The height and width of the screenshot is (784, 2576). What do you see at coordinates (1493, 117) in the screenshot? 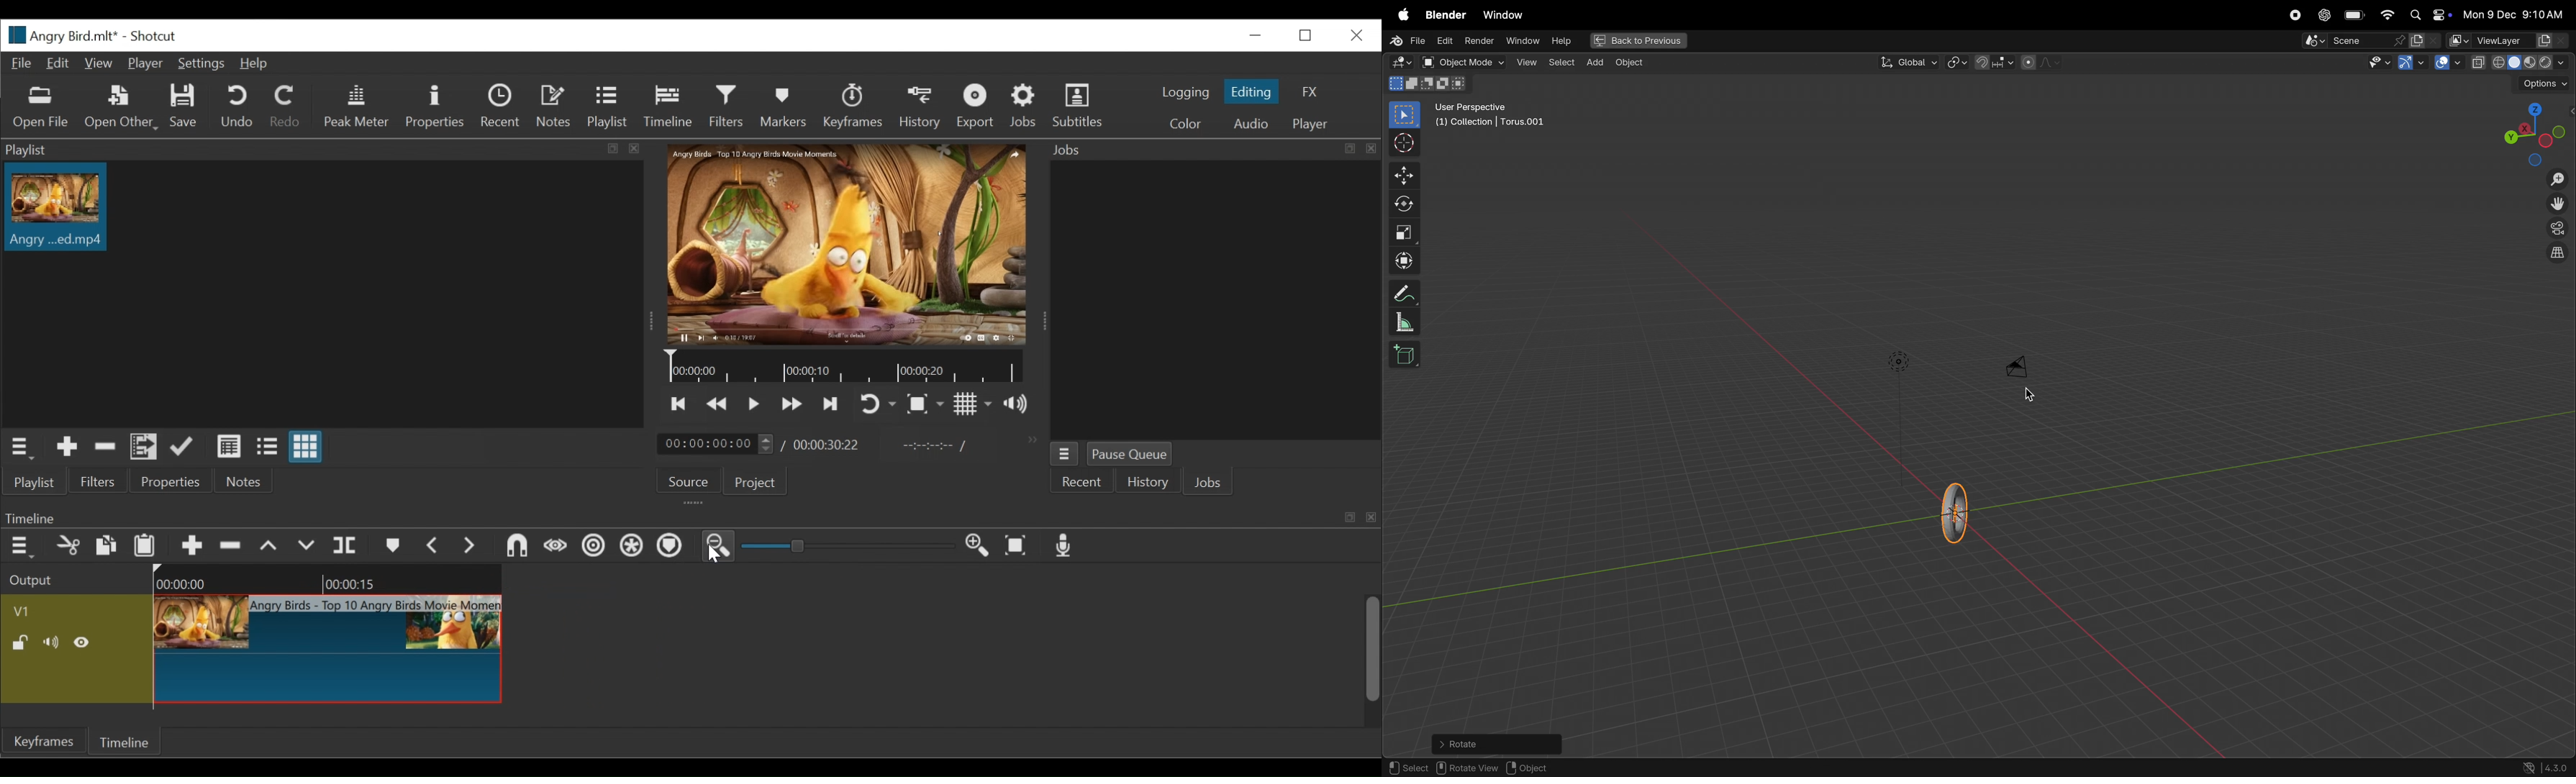
I see `user perspectivr` at bounding box center [1493, 117].